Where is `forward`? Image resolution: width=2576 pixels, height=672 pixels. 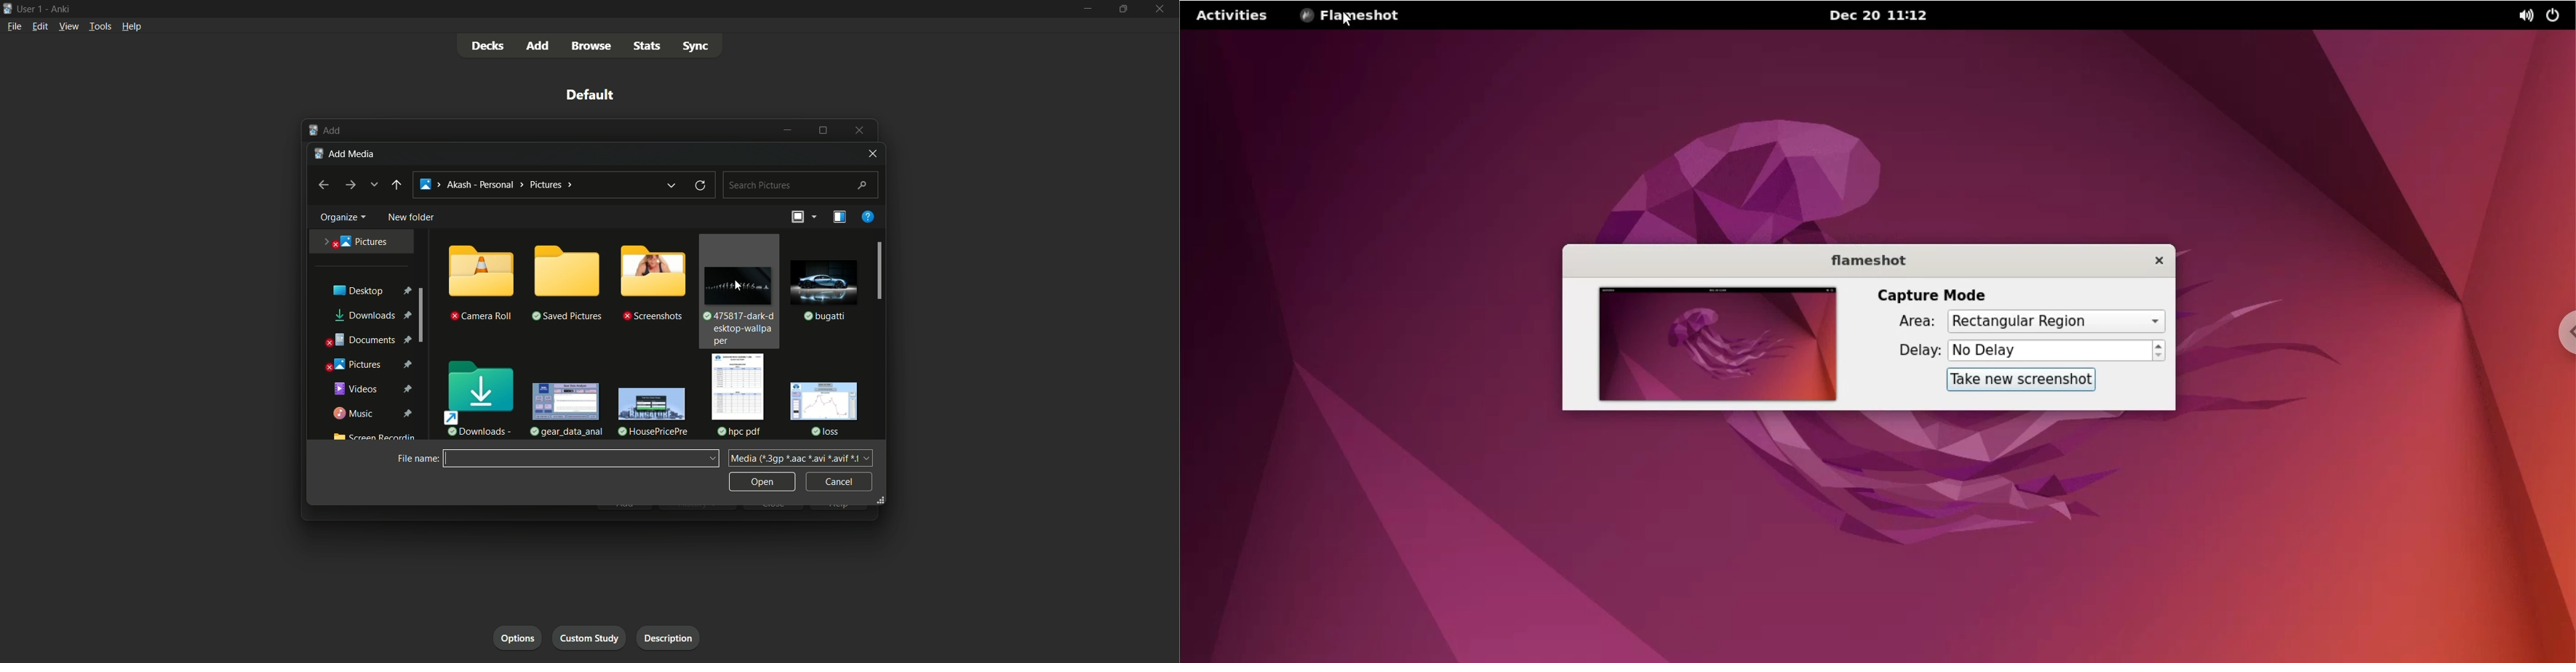 forward is located at coordinates (348, 185).